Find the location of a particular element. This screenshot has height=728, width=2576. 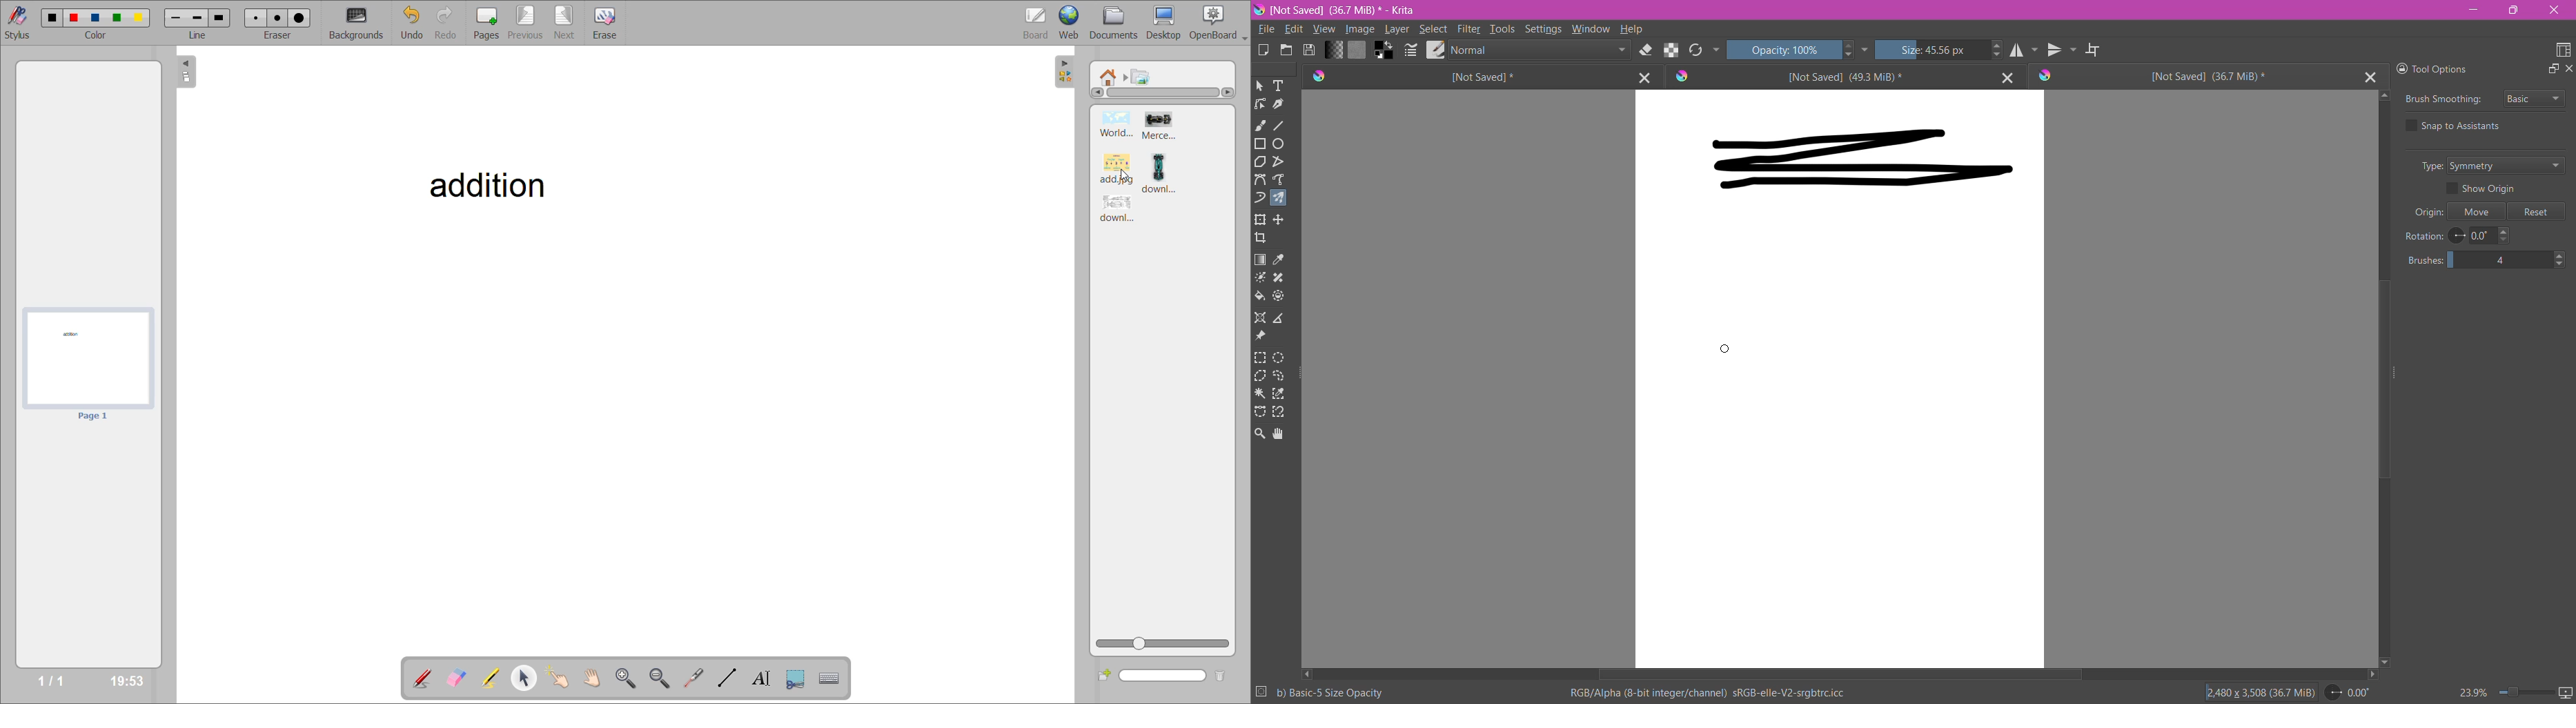

Lock Docker is located at coordinates (2398, 68).